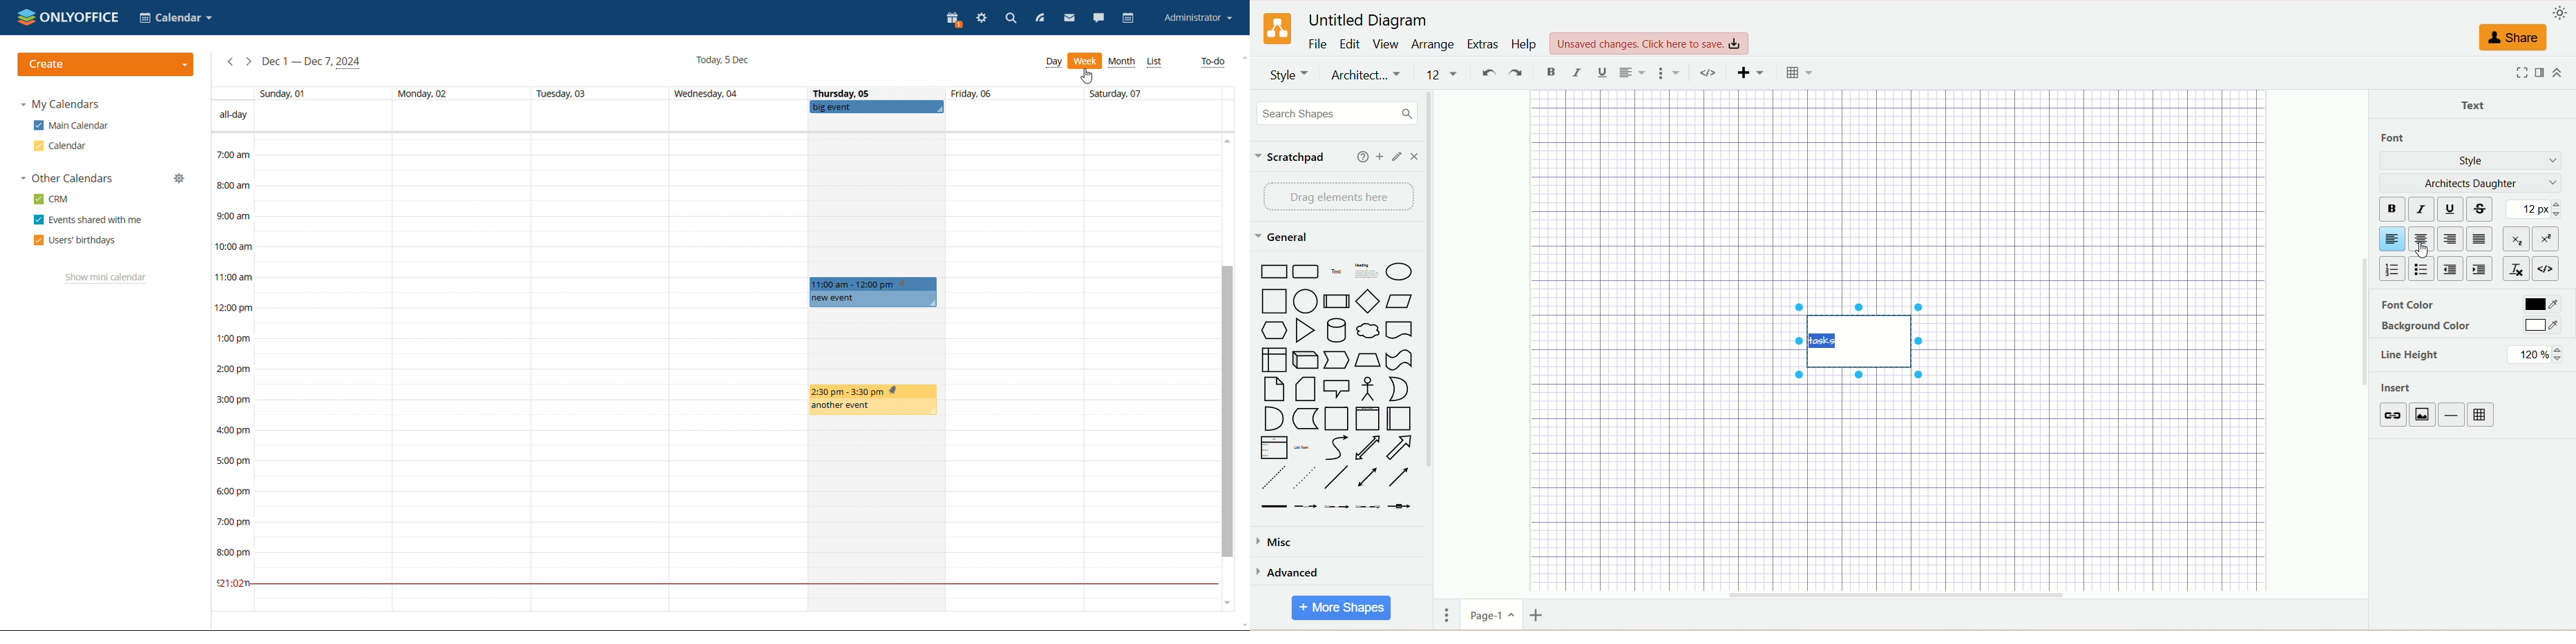 The image size is (2576, 644). What do you see at coordinates (1275, 478) in the screenshot?
I see `Dotted Line` at bounding box center [1275, 478].